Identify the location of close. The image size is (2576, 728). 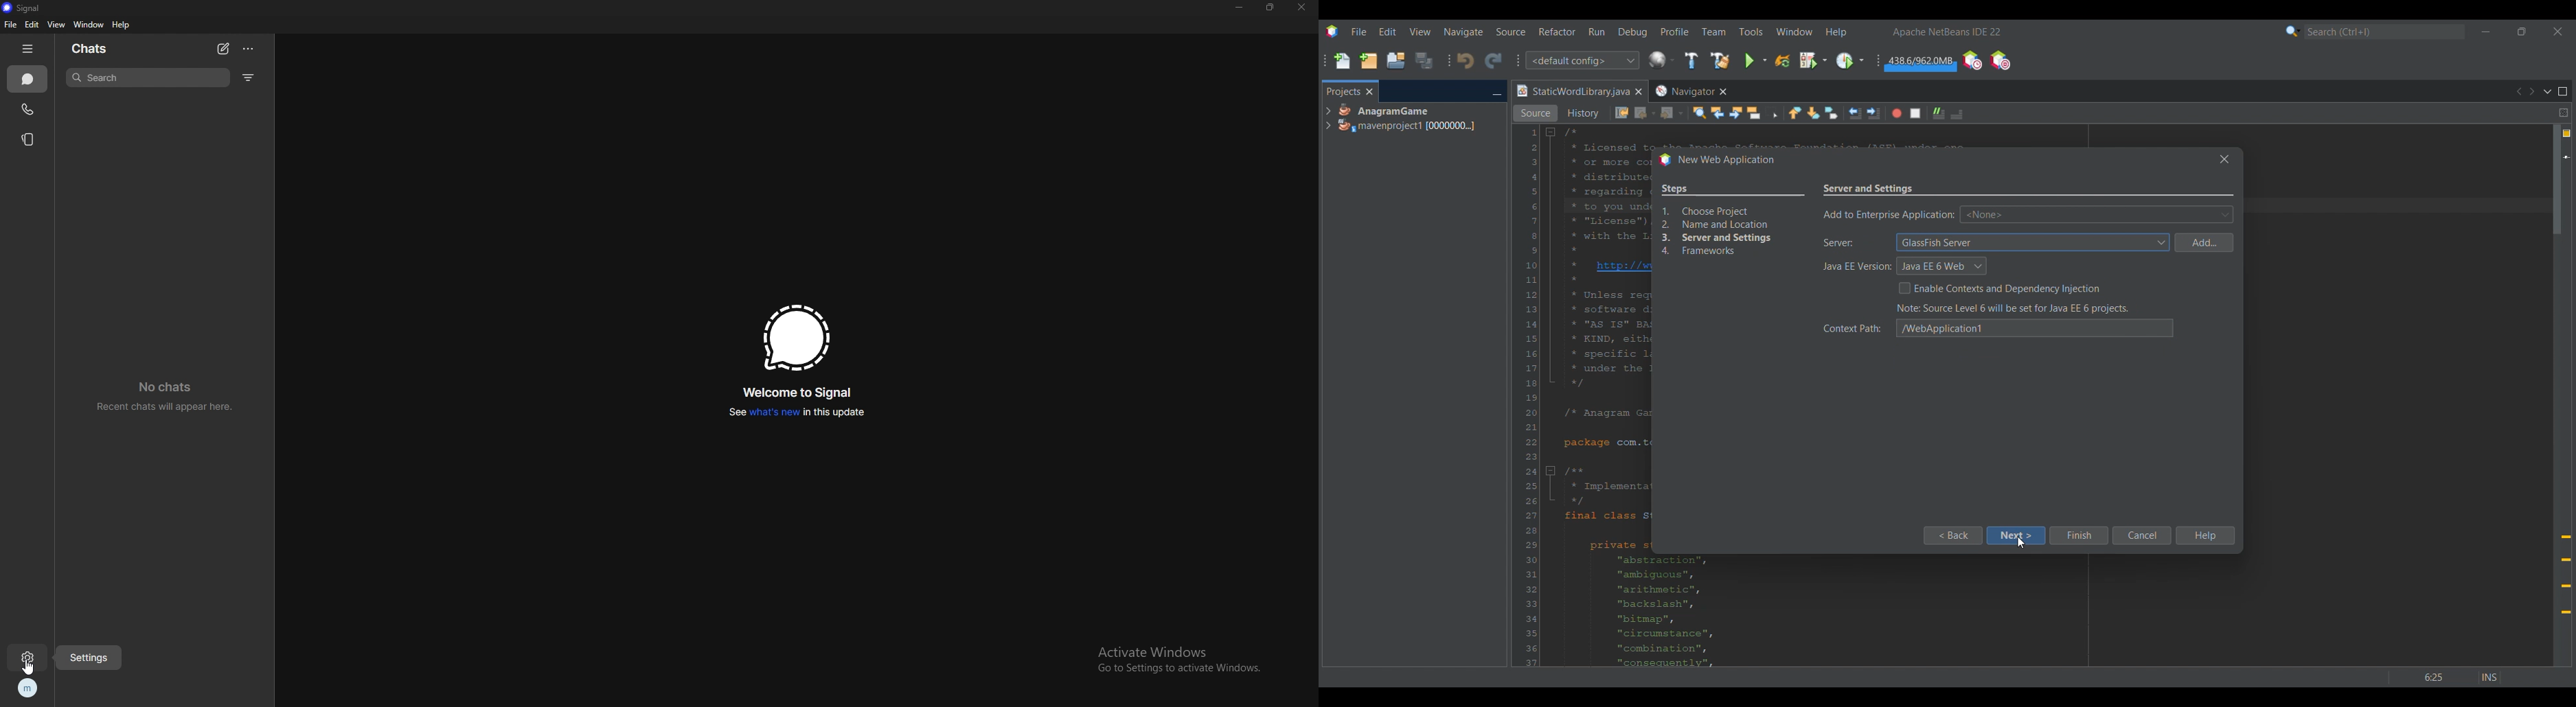
(1300, 8).